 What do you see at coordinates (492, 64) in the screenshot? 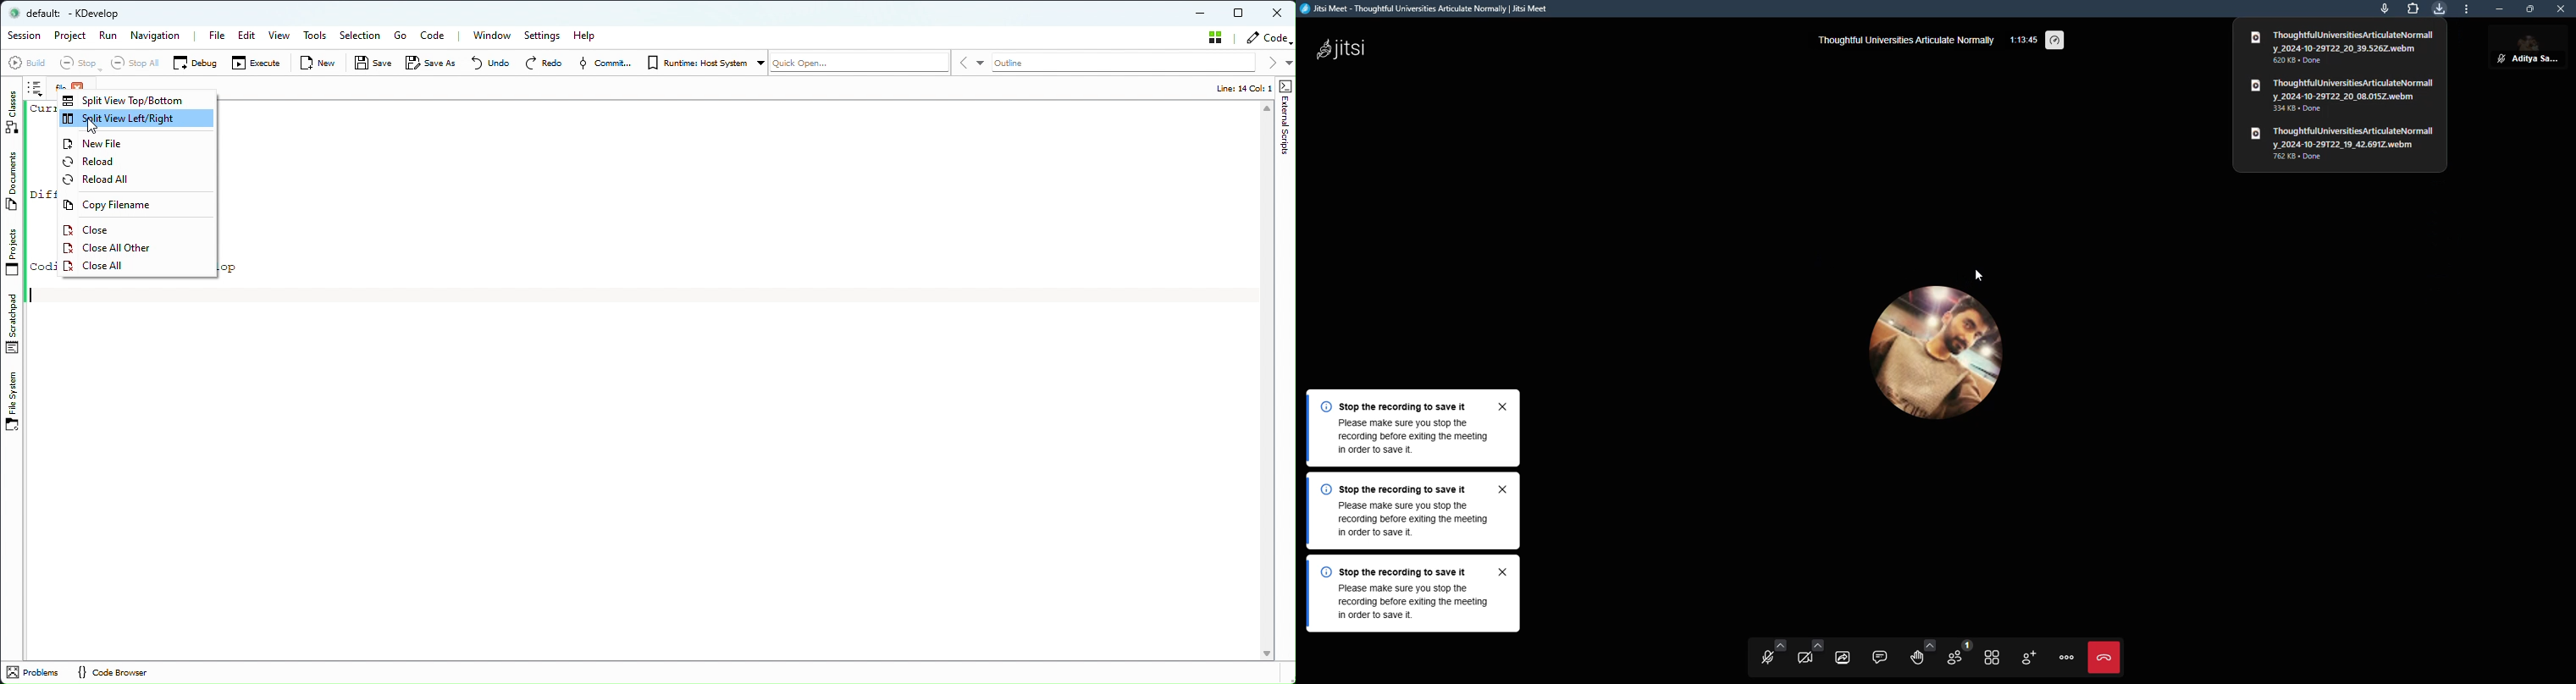
I see `Undo` at bounding box center [492, 64].